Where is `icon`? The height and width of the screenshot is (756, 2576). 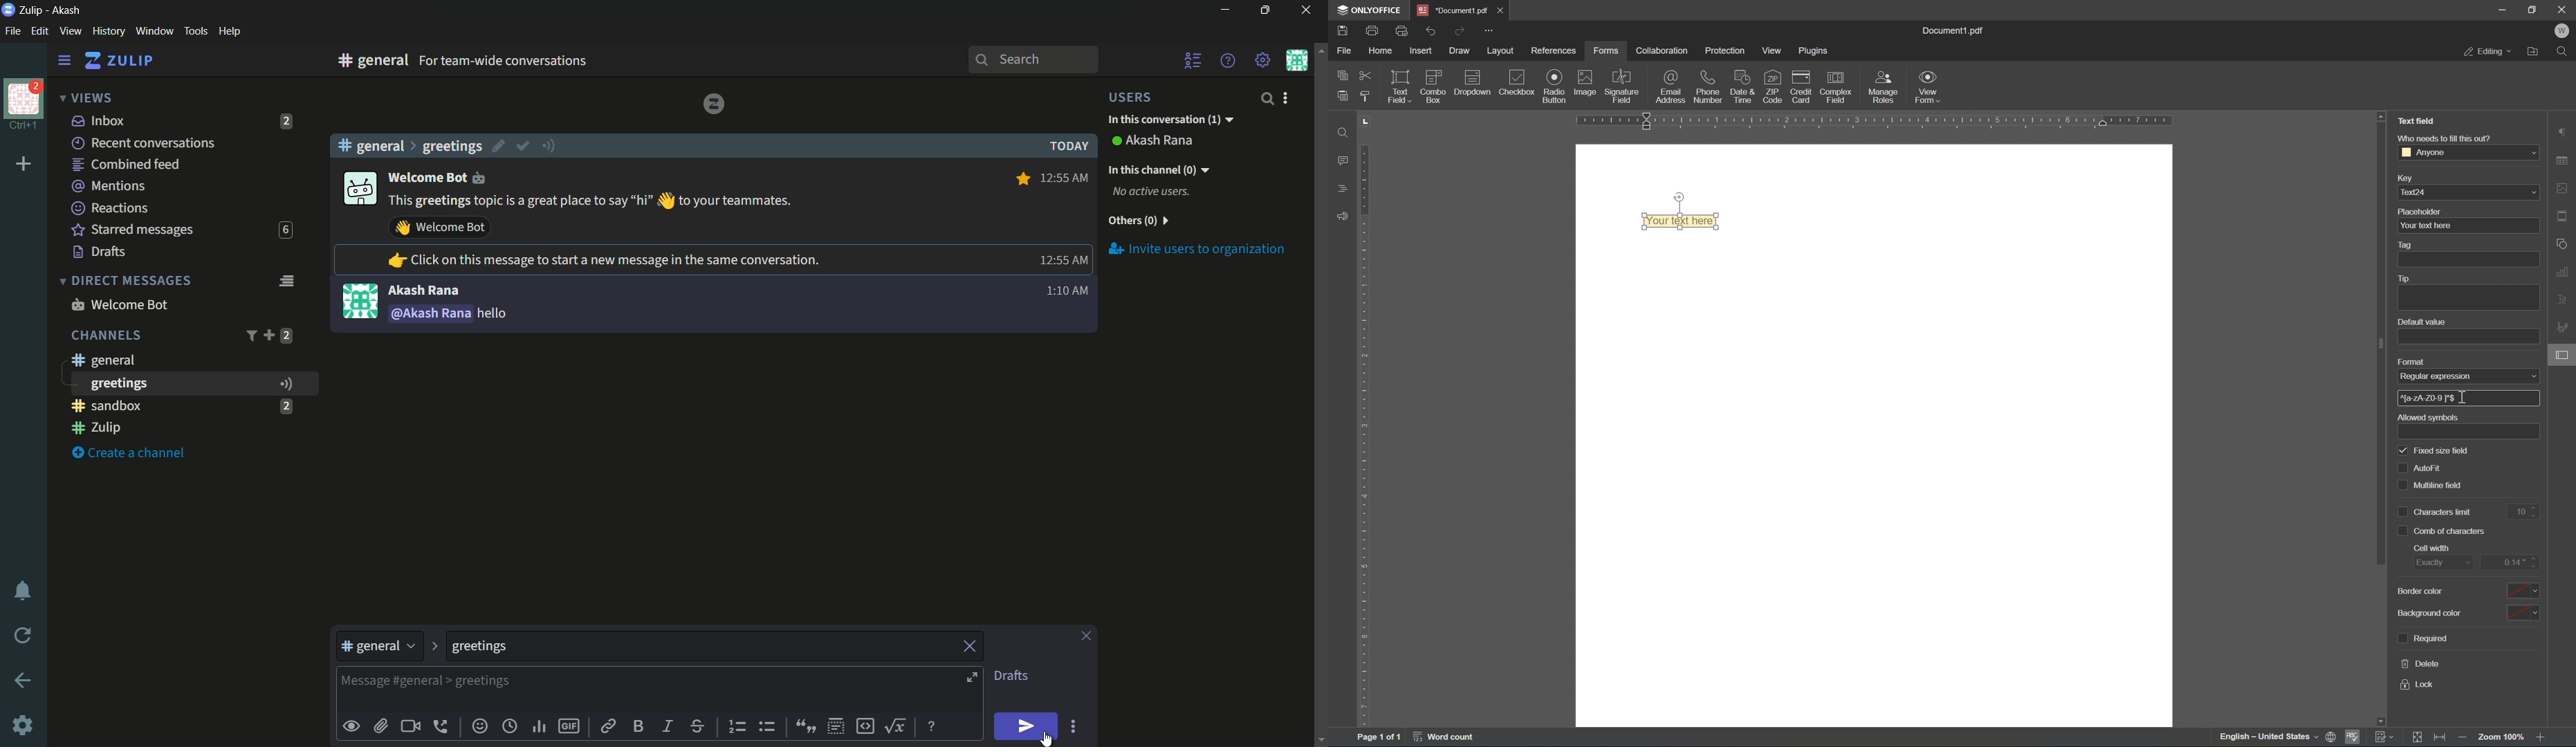
icon is located at coordinates (1434, 86).